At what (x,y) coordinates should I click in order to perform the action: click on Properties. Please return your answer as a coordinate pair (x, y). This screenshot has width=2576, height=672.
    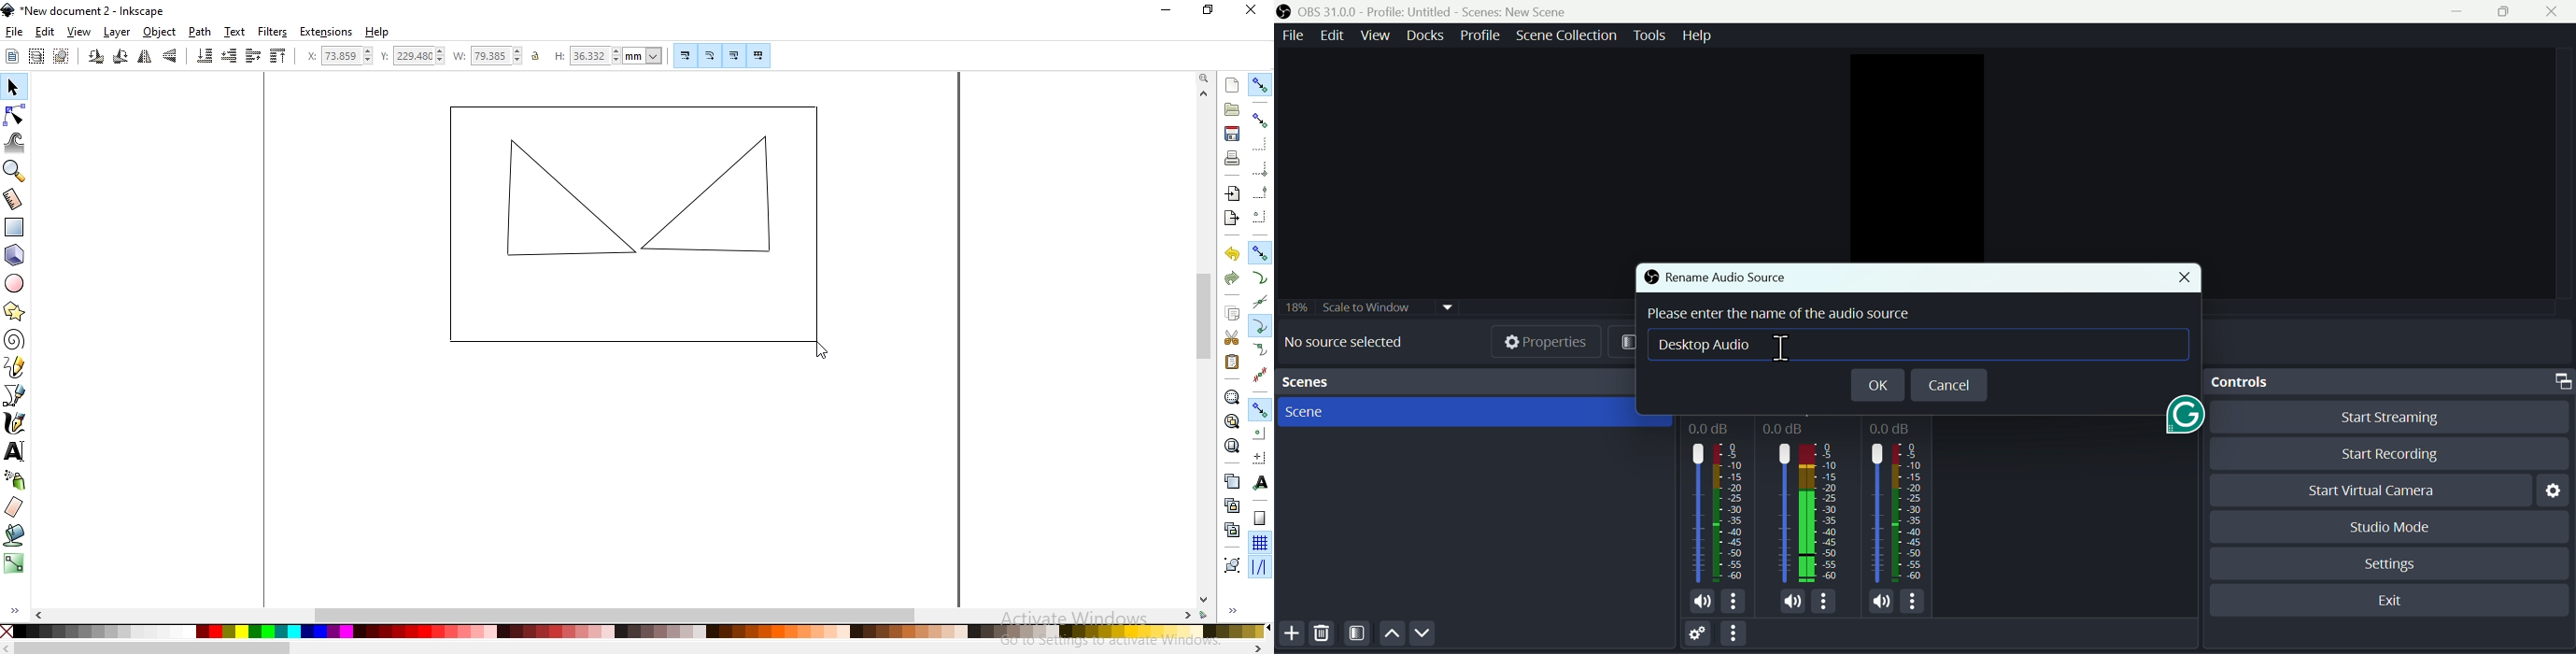
    Looking at the image, I should click on (1550, 344).